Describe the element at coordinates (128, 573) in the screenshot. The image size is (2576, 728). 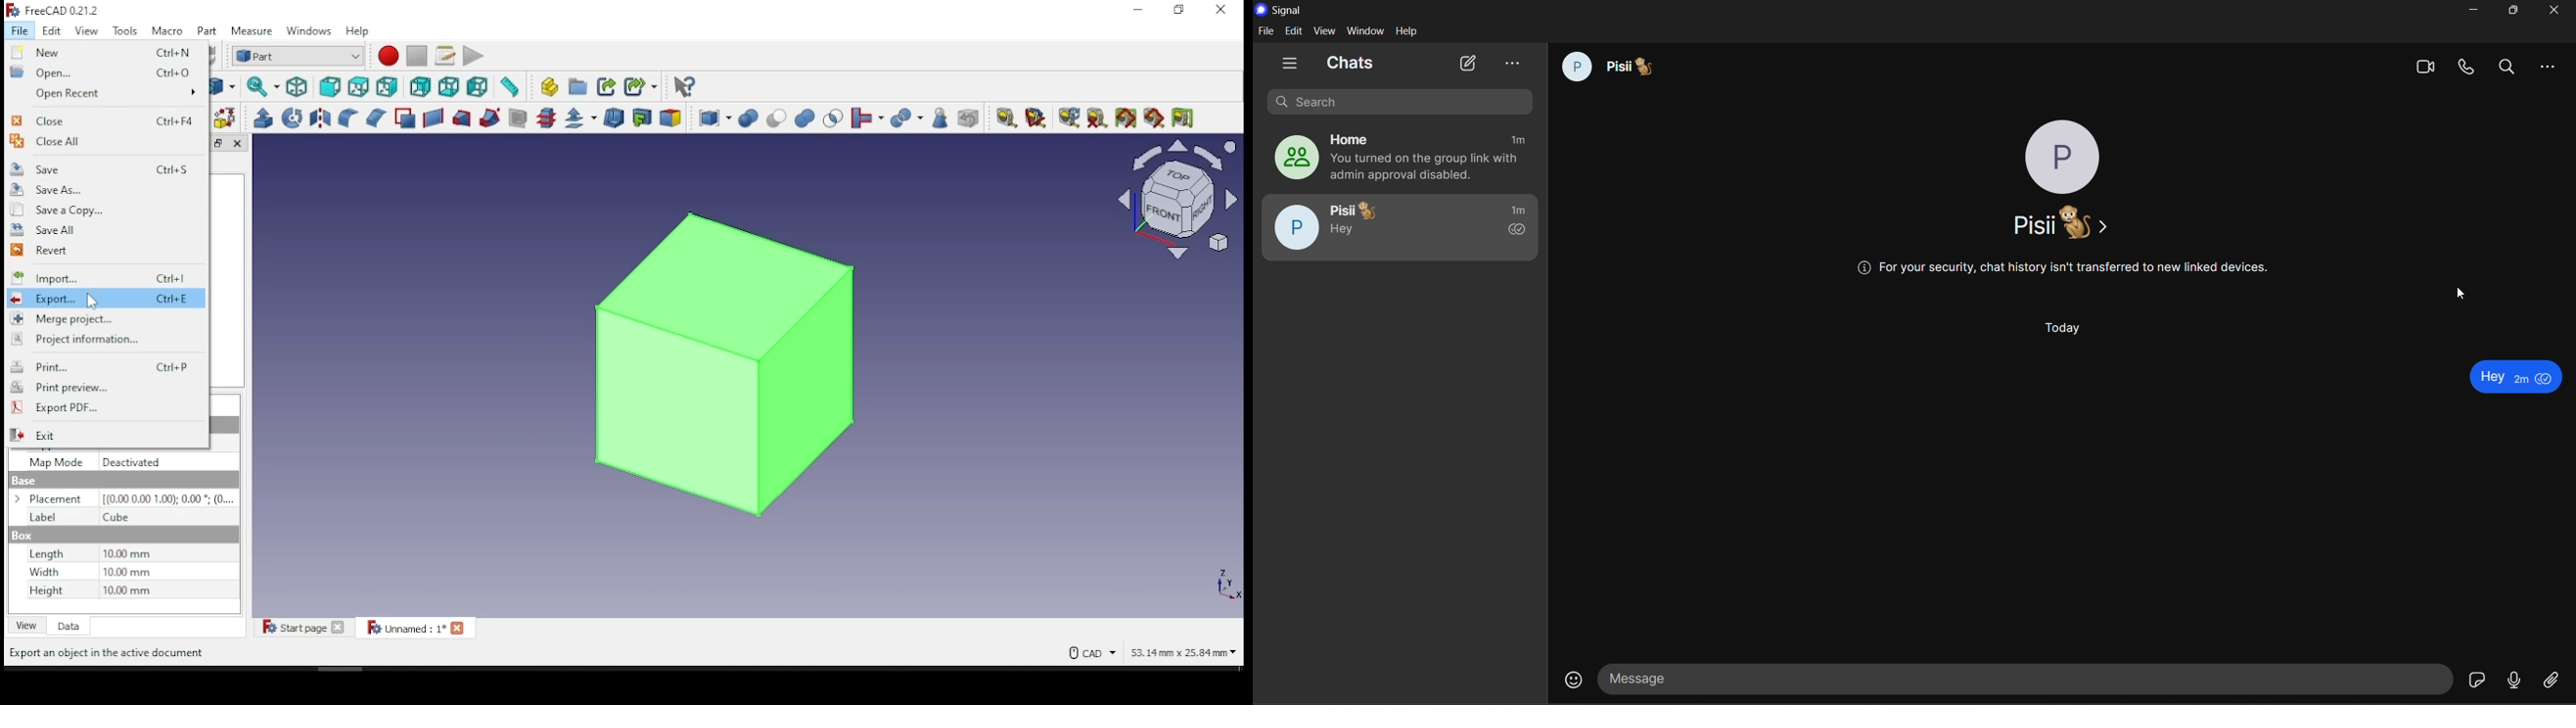
I see `Dimensions in mm` at that location.